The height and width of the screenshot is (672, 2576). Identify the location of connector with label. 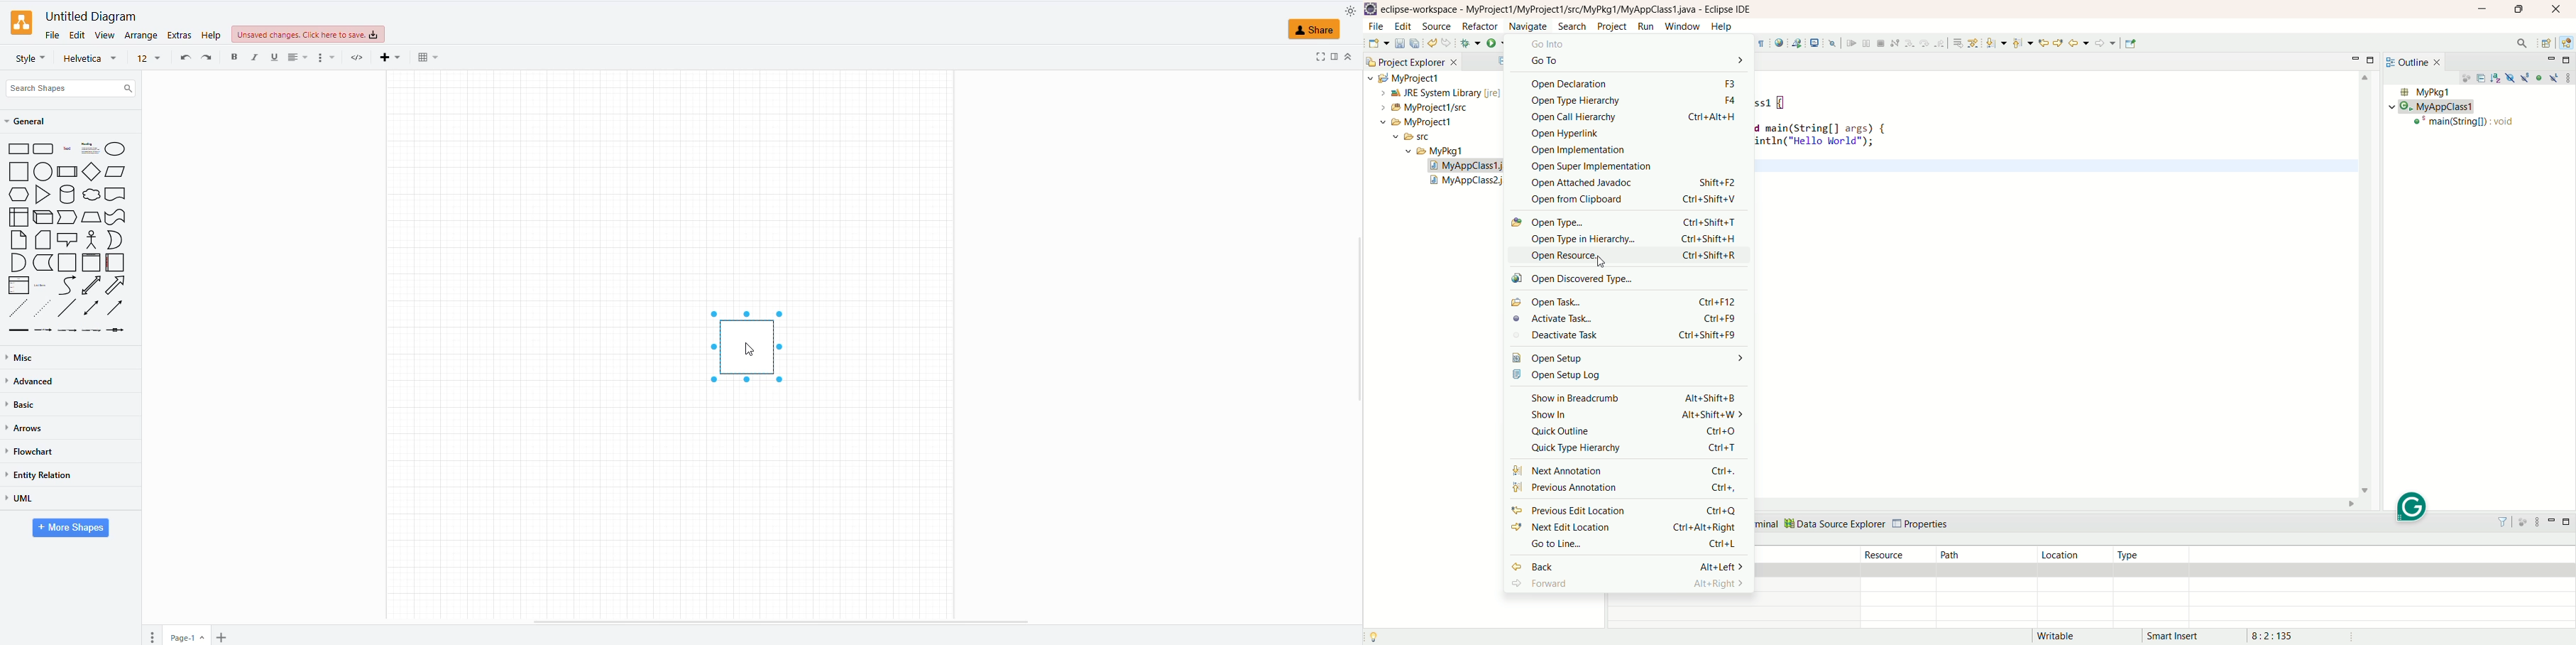
(45, 332).